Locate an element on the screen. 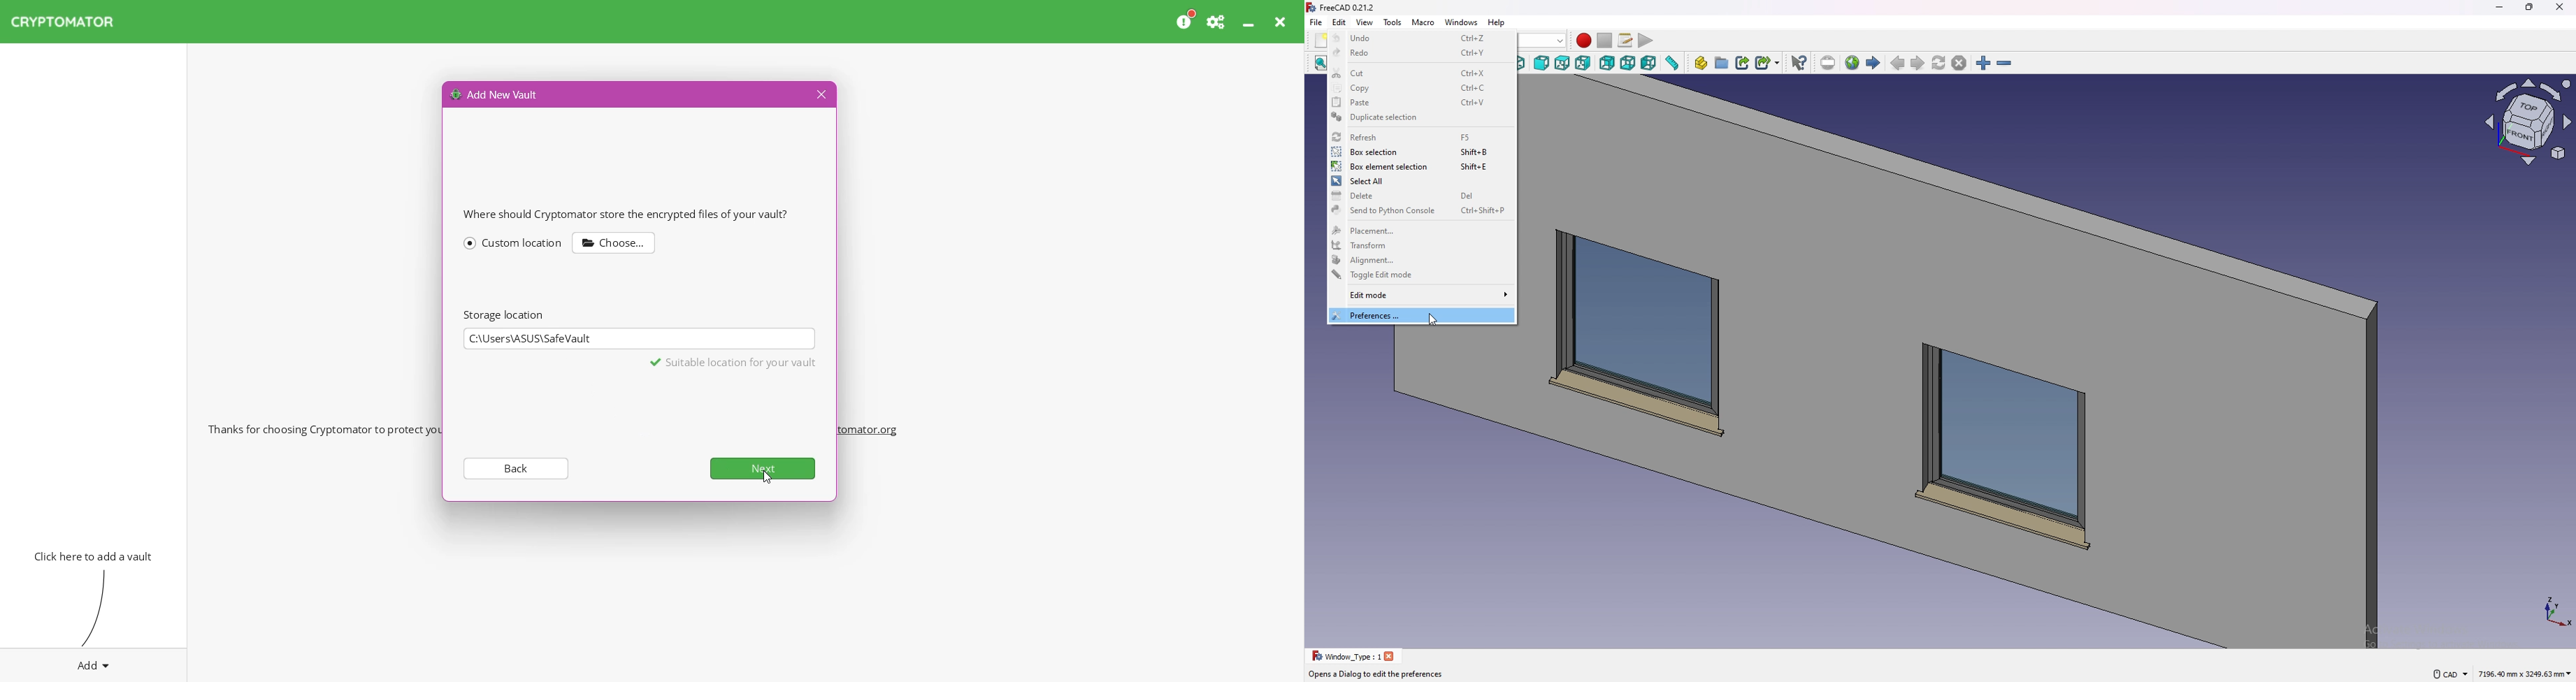  zoom out is located at coordinates (2005, 64).